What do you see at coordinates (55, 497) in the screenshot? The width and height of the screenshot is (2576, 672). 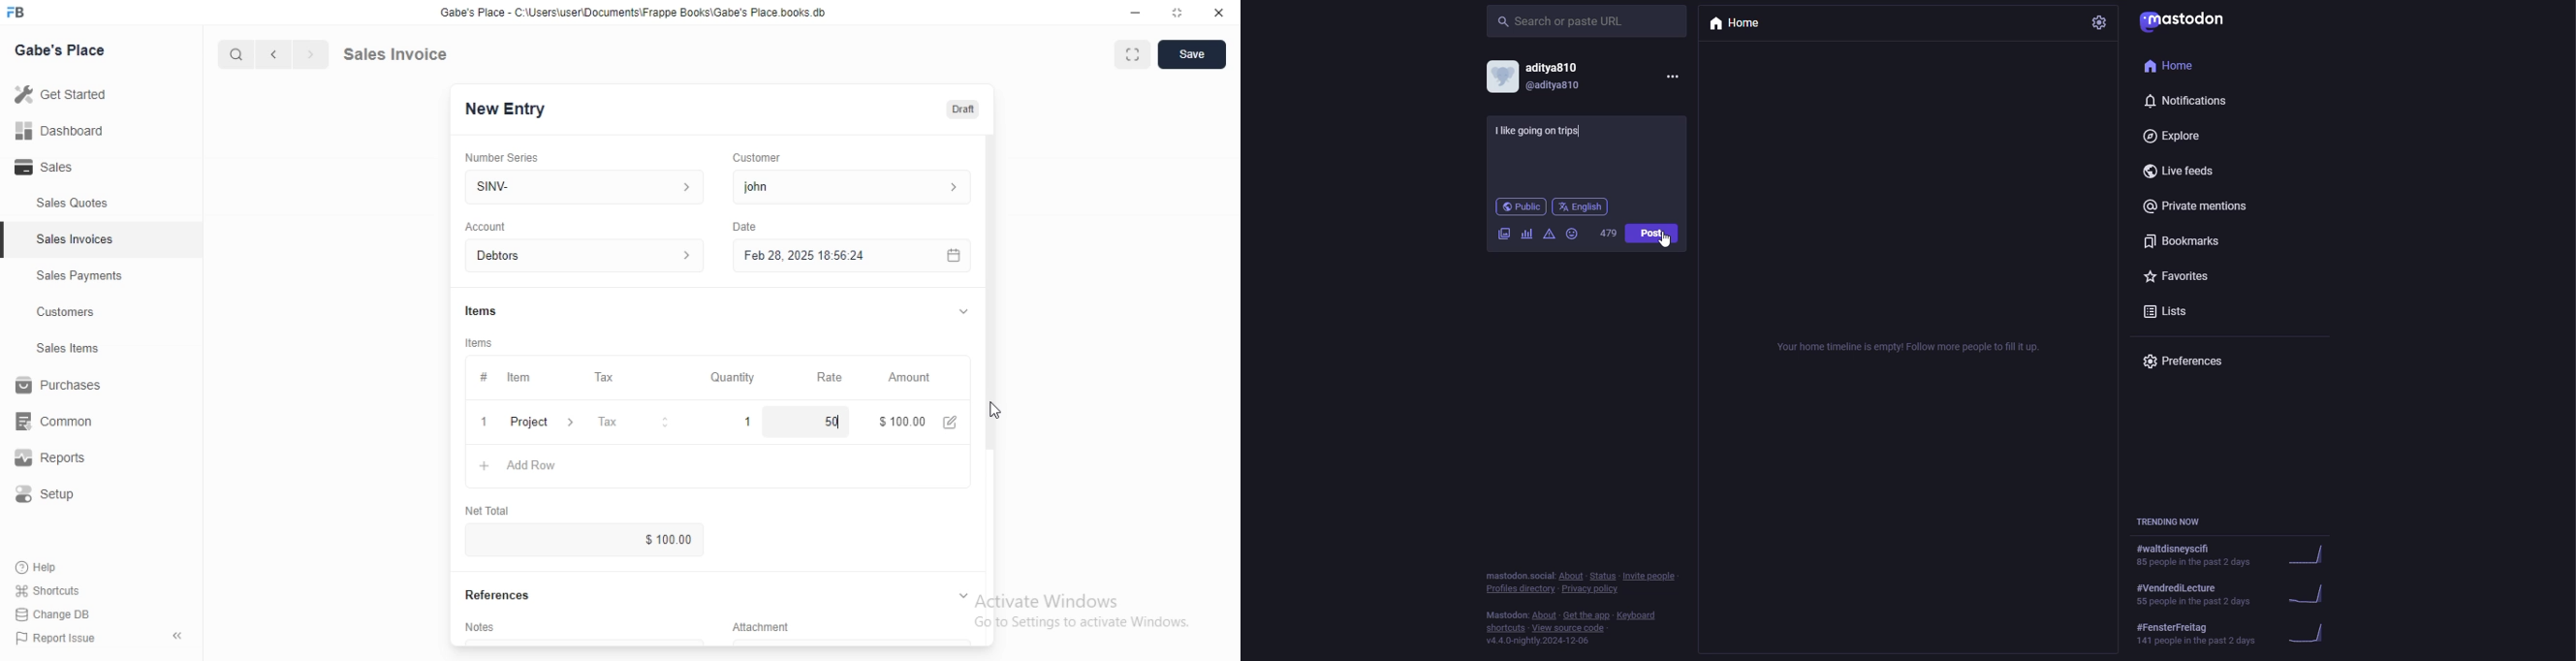 I see `Setup` at bounding box center [55, 497].